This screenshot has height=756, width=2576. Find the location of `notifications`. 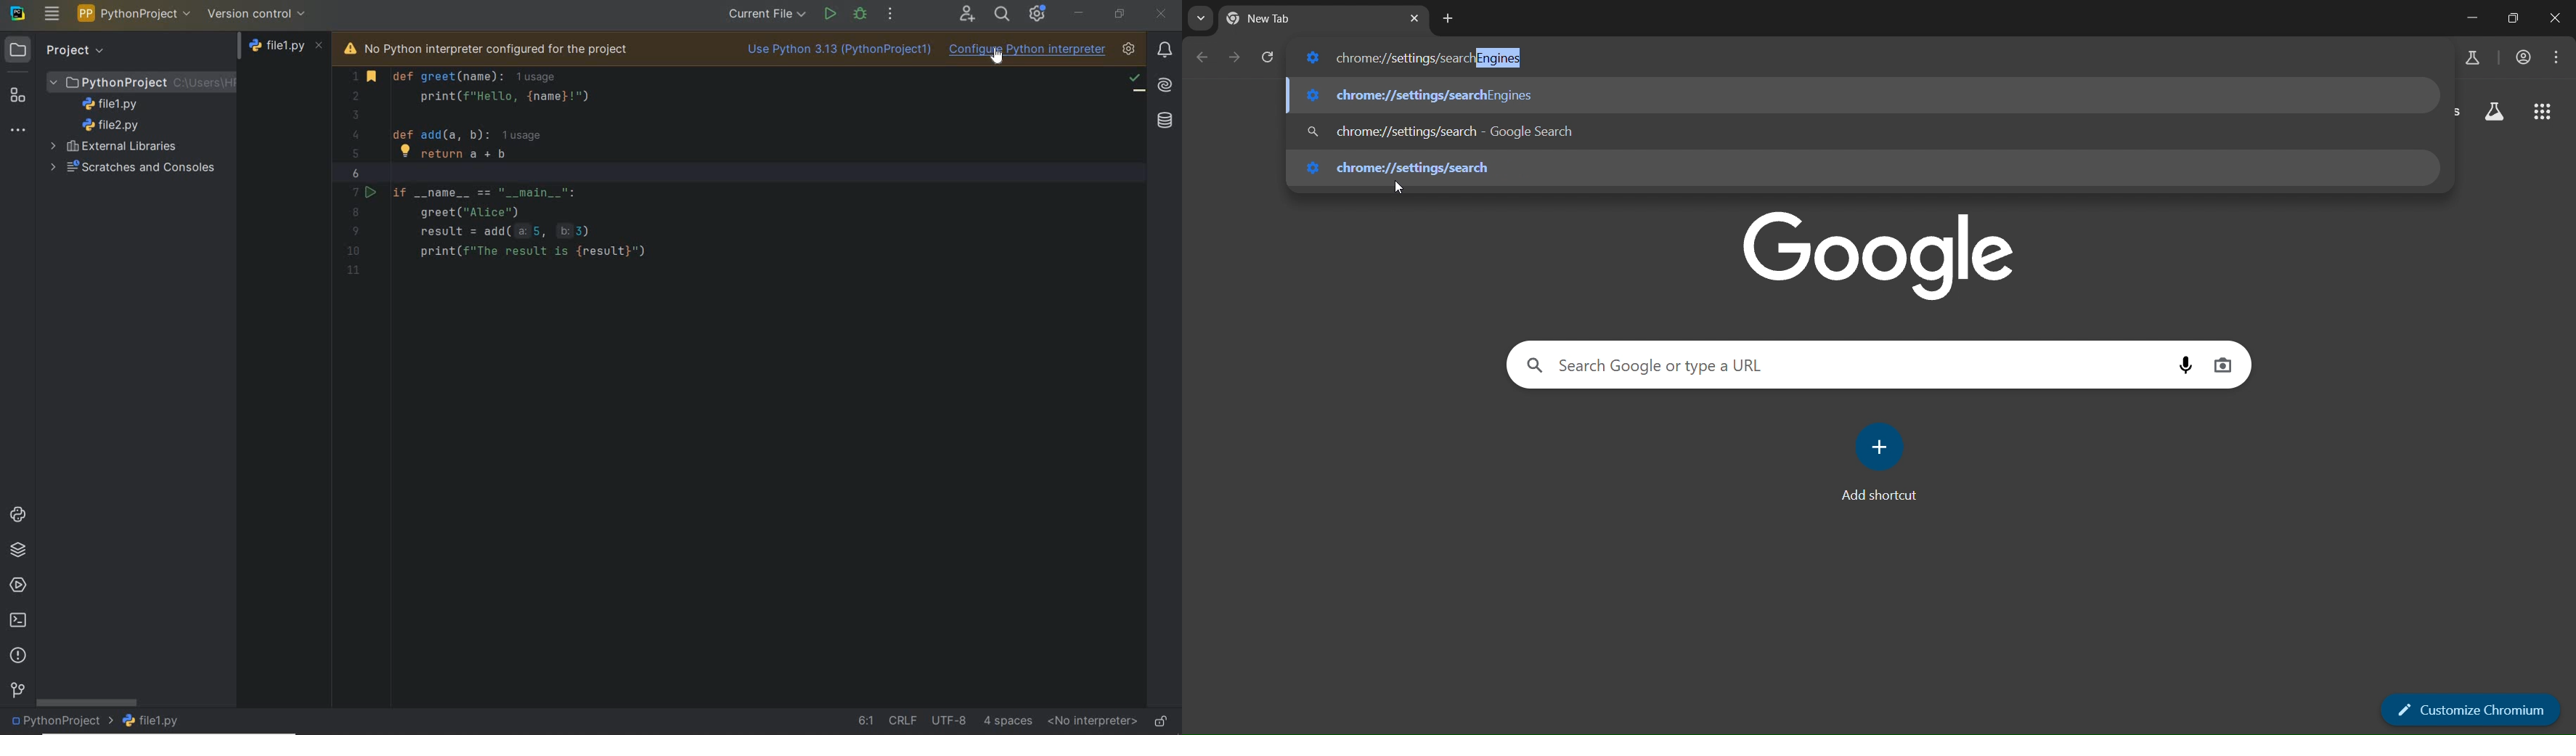

notifications is located at coordinates (1165, 49).